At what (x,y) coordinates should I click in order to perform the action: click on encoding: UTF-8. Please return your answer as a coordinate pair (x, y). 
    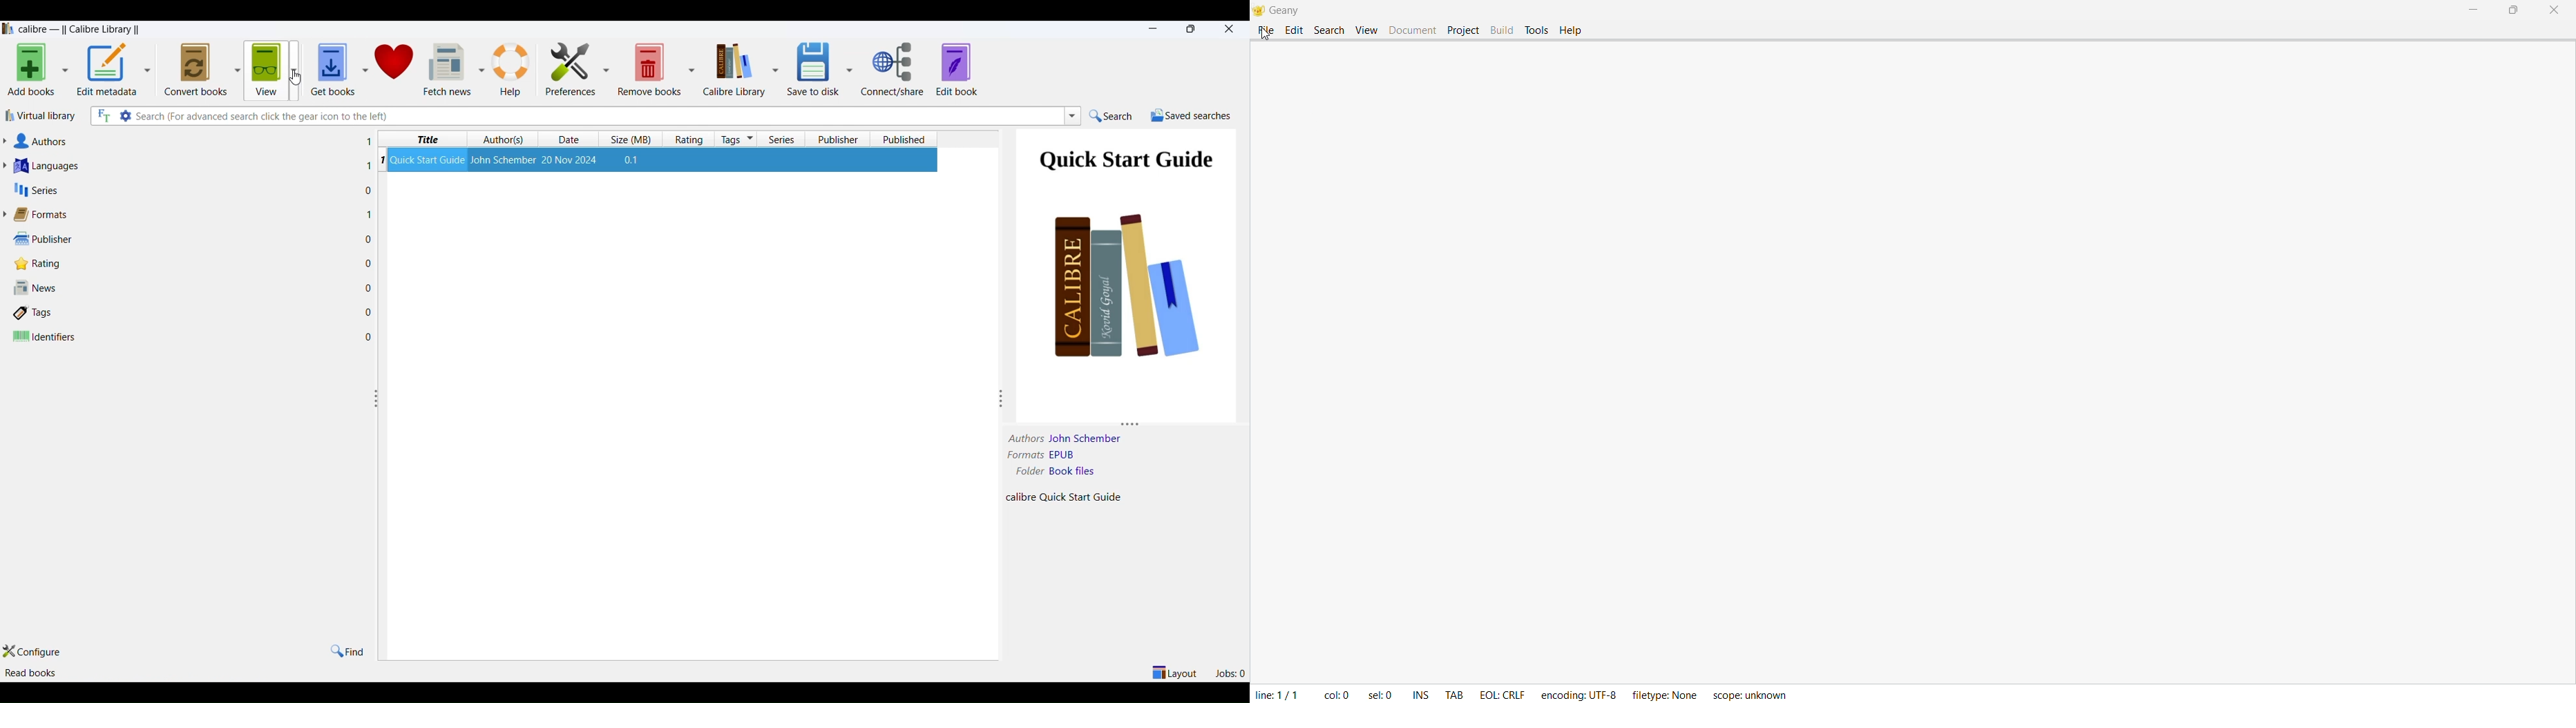
    Looking at the image, I should click on (1581, 695).